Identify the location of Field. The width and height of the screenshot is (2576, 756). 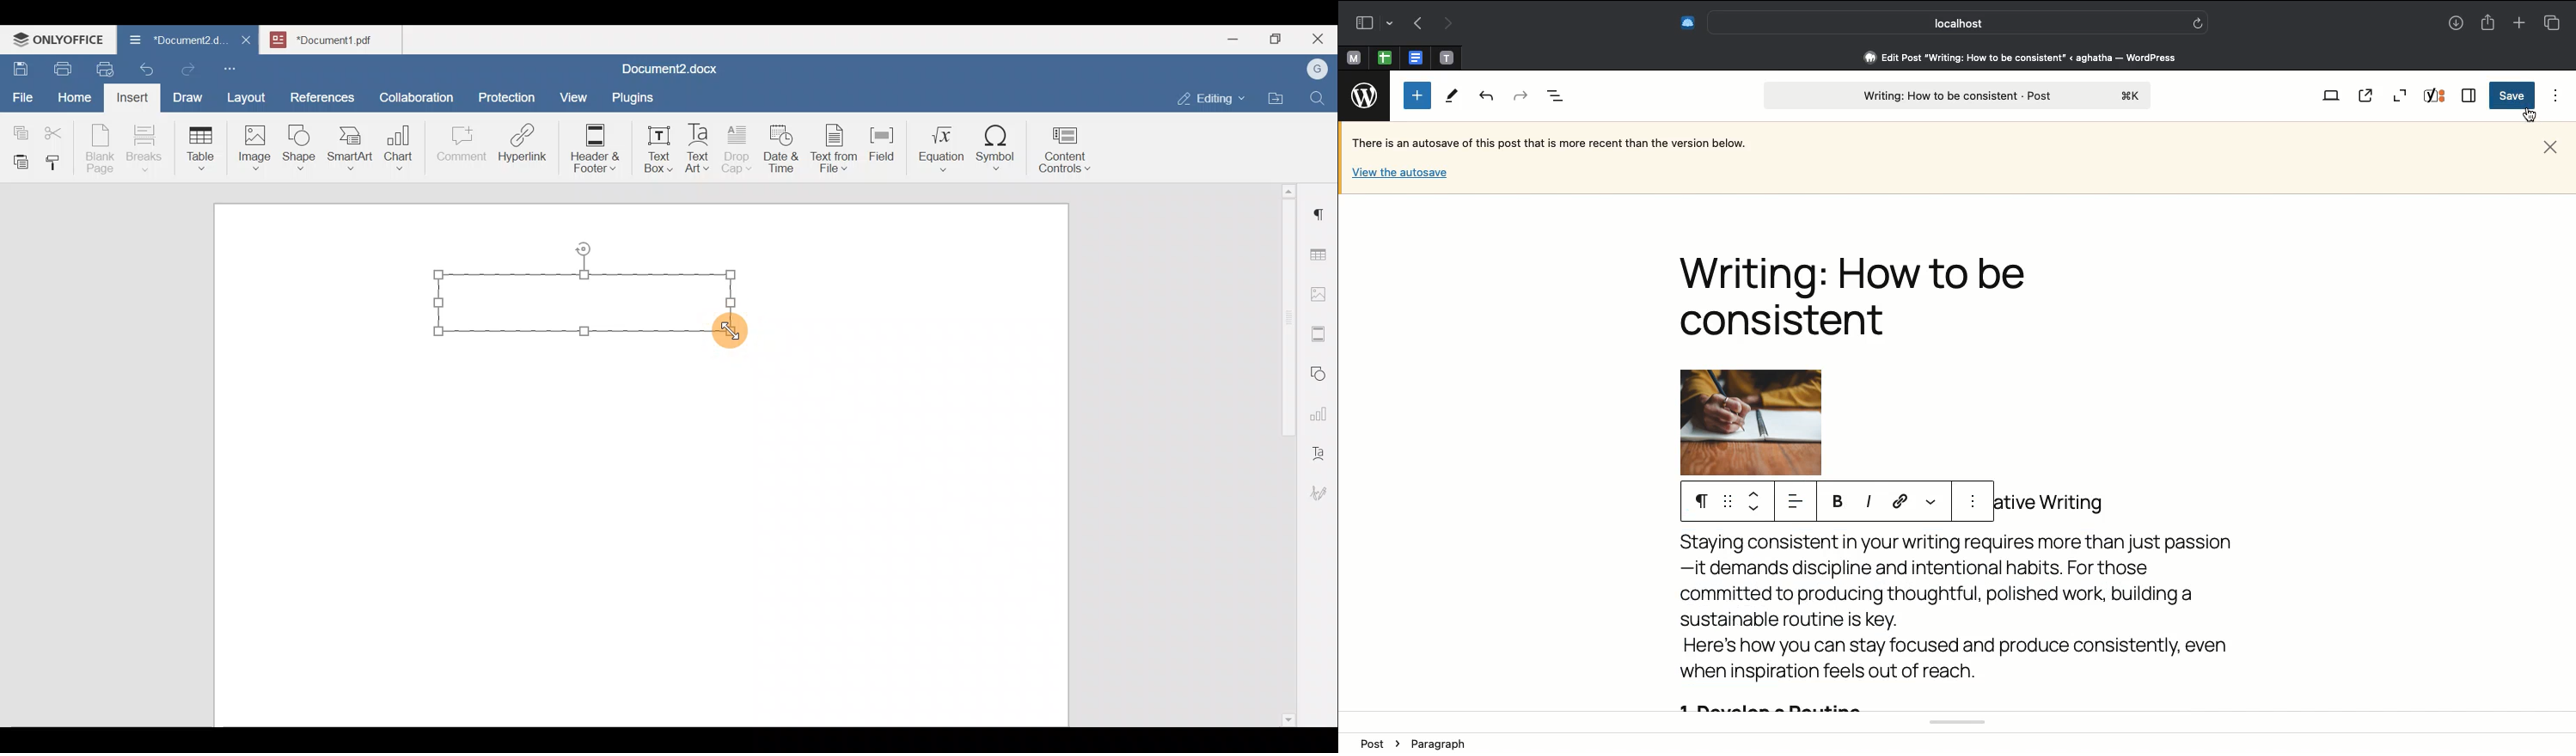
(882, 142).